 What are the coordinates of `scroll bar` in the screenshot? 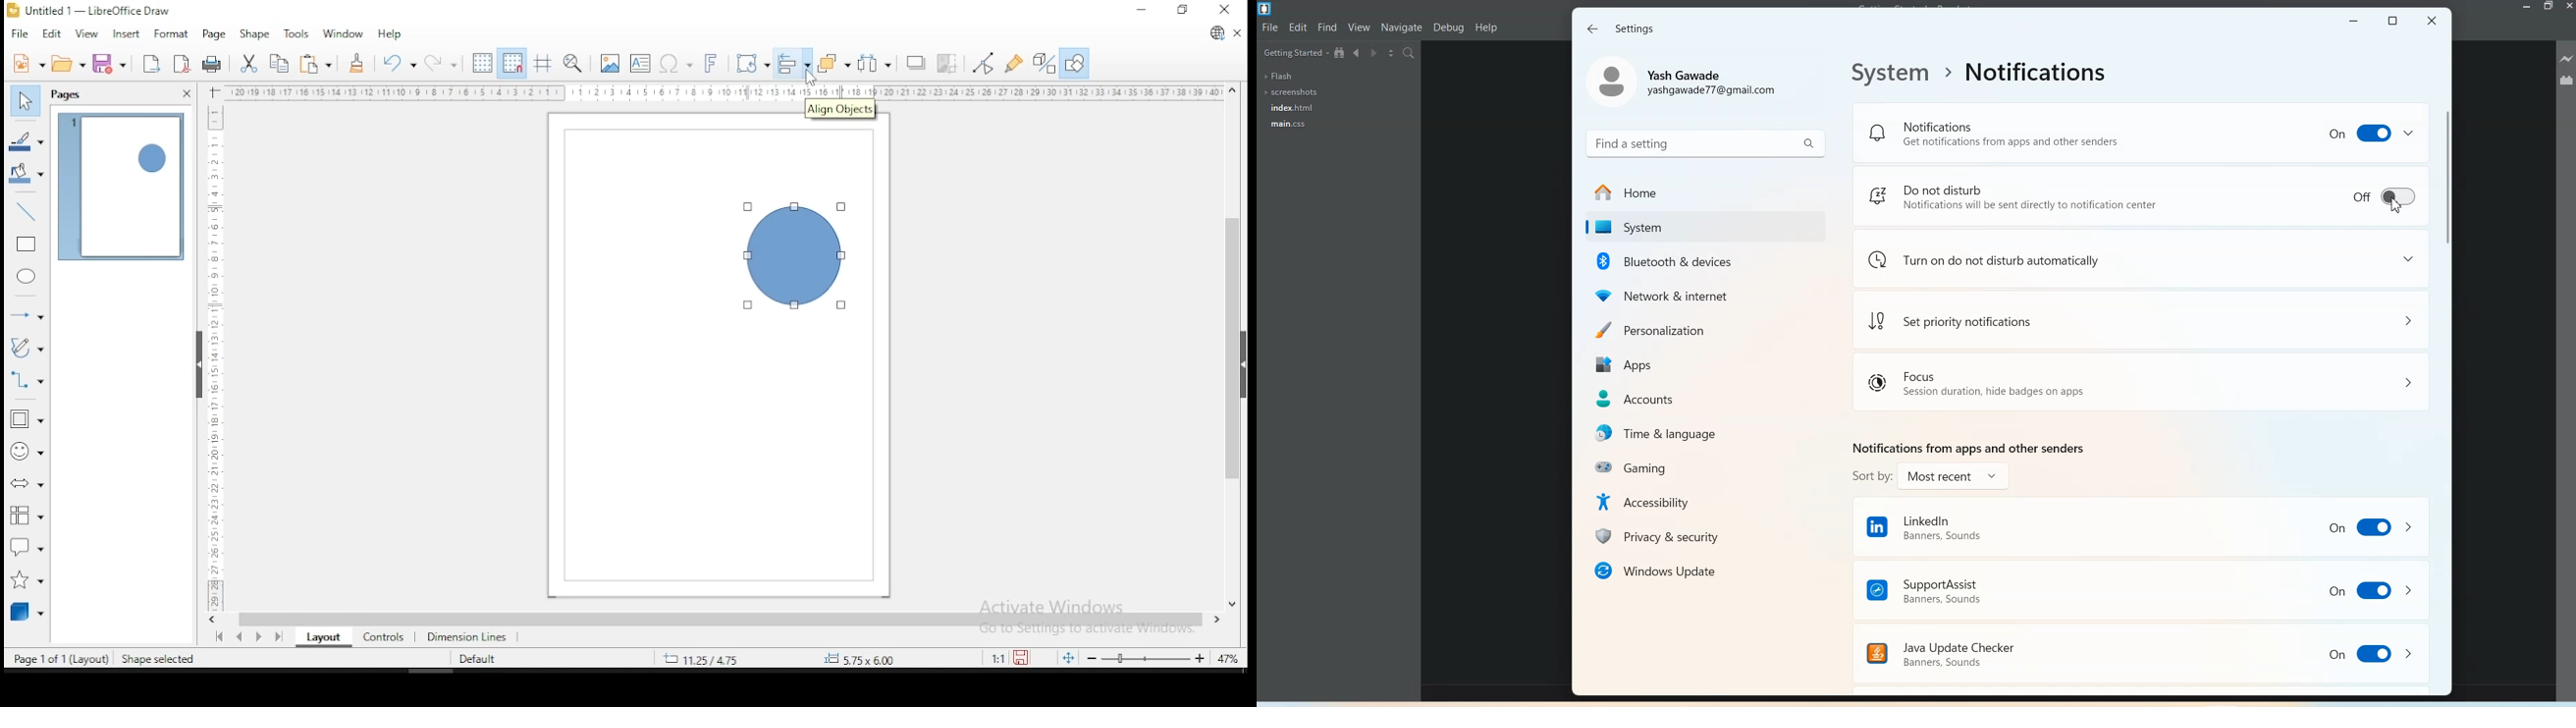 It's located at (1233, 346).